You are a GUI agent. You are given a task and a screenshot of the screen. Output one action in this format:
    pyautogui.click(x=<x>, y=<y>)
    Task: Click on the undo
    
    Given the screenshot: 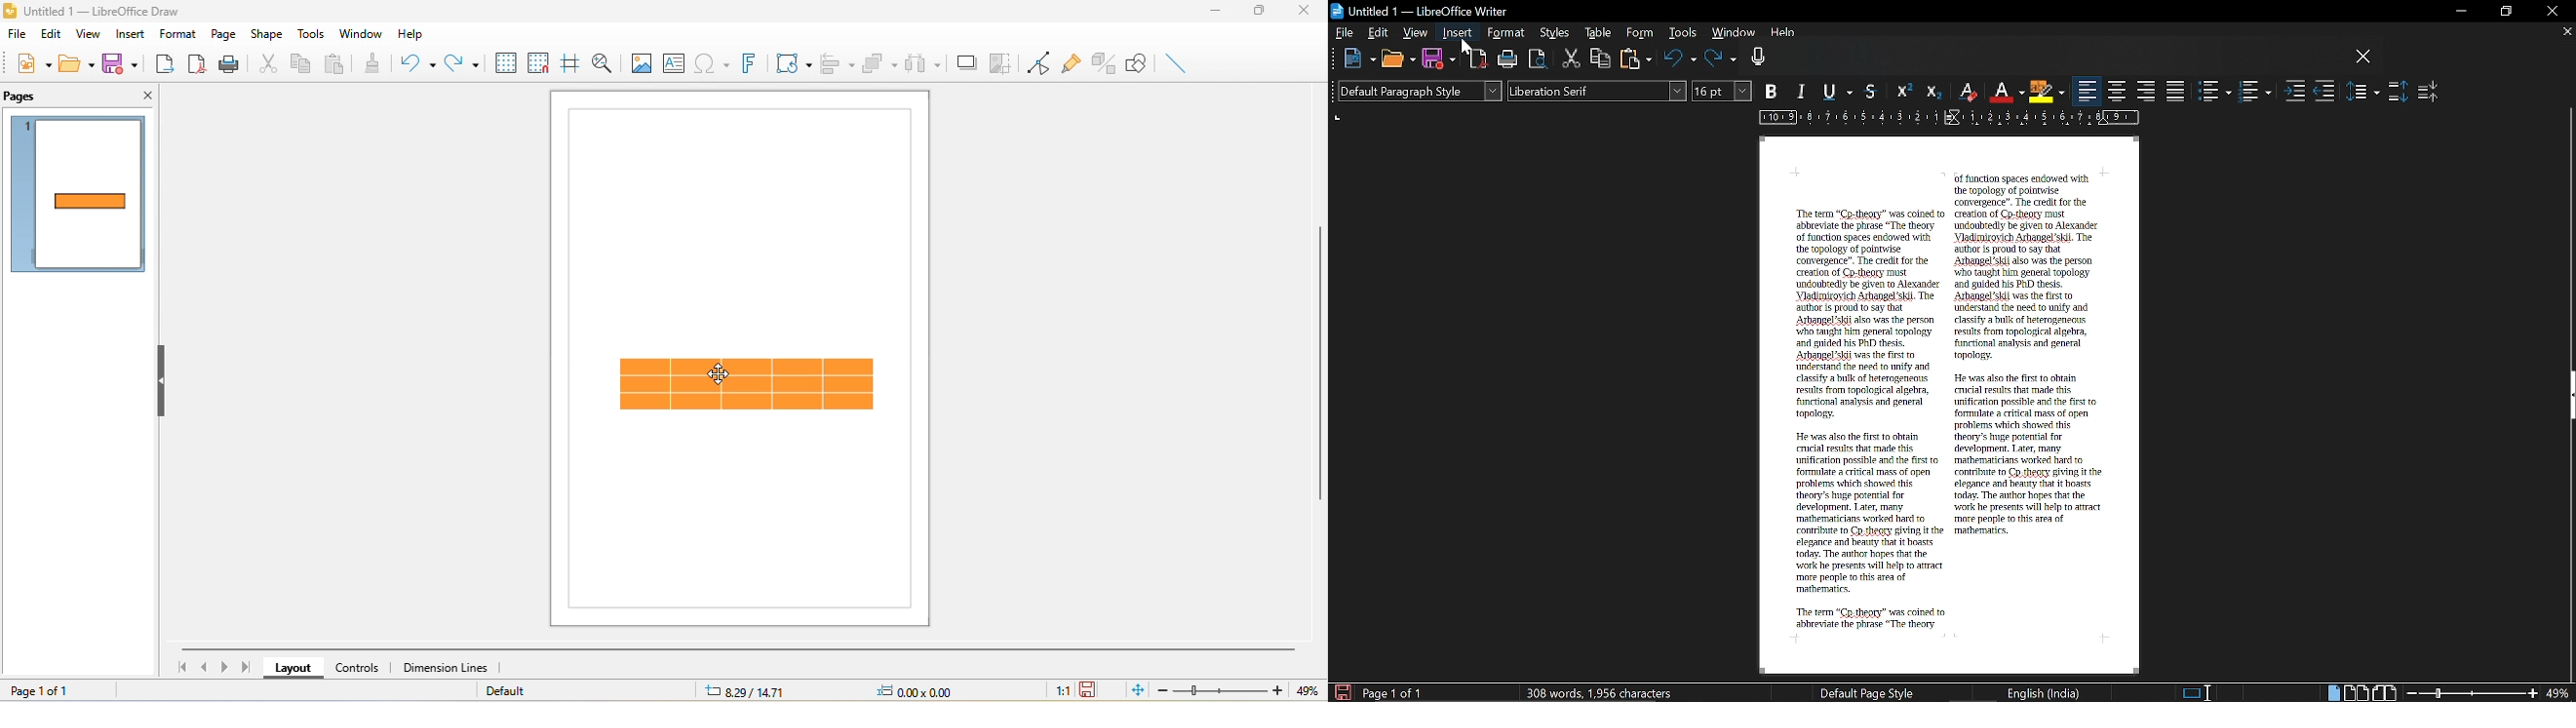 What is the action you would take?
    pyautogui.click(x=420, y=65)
    